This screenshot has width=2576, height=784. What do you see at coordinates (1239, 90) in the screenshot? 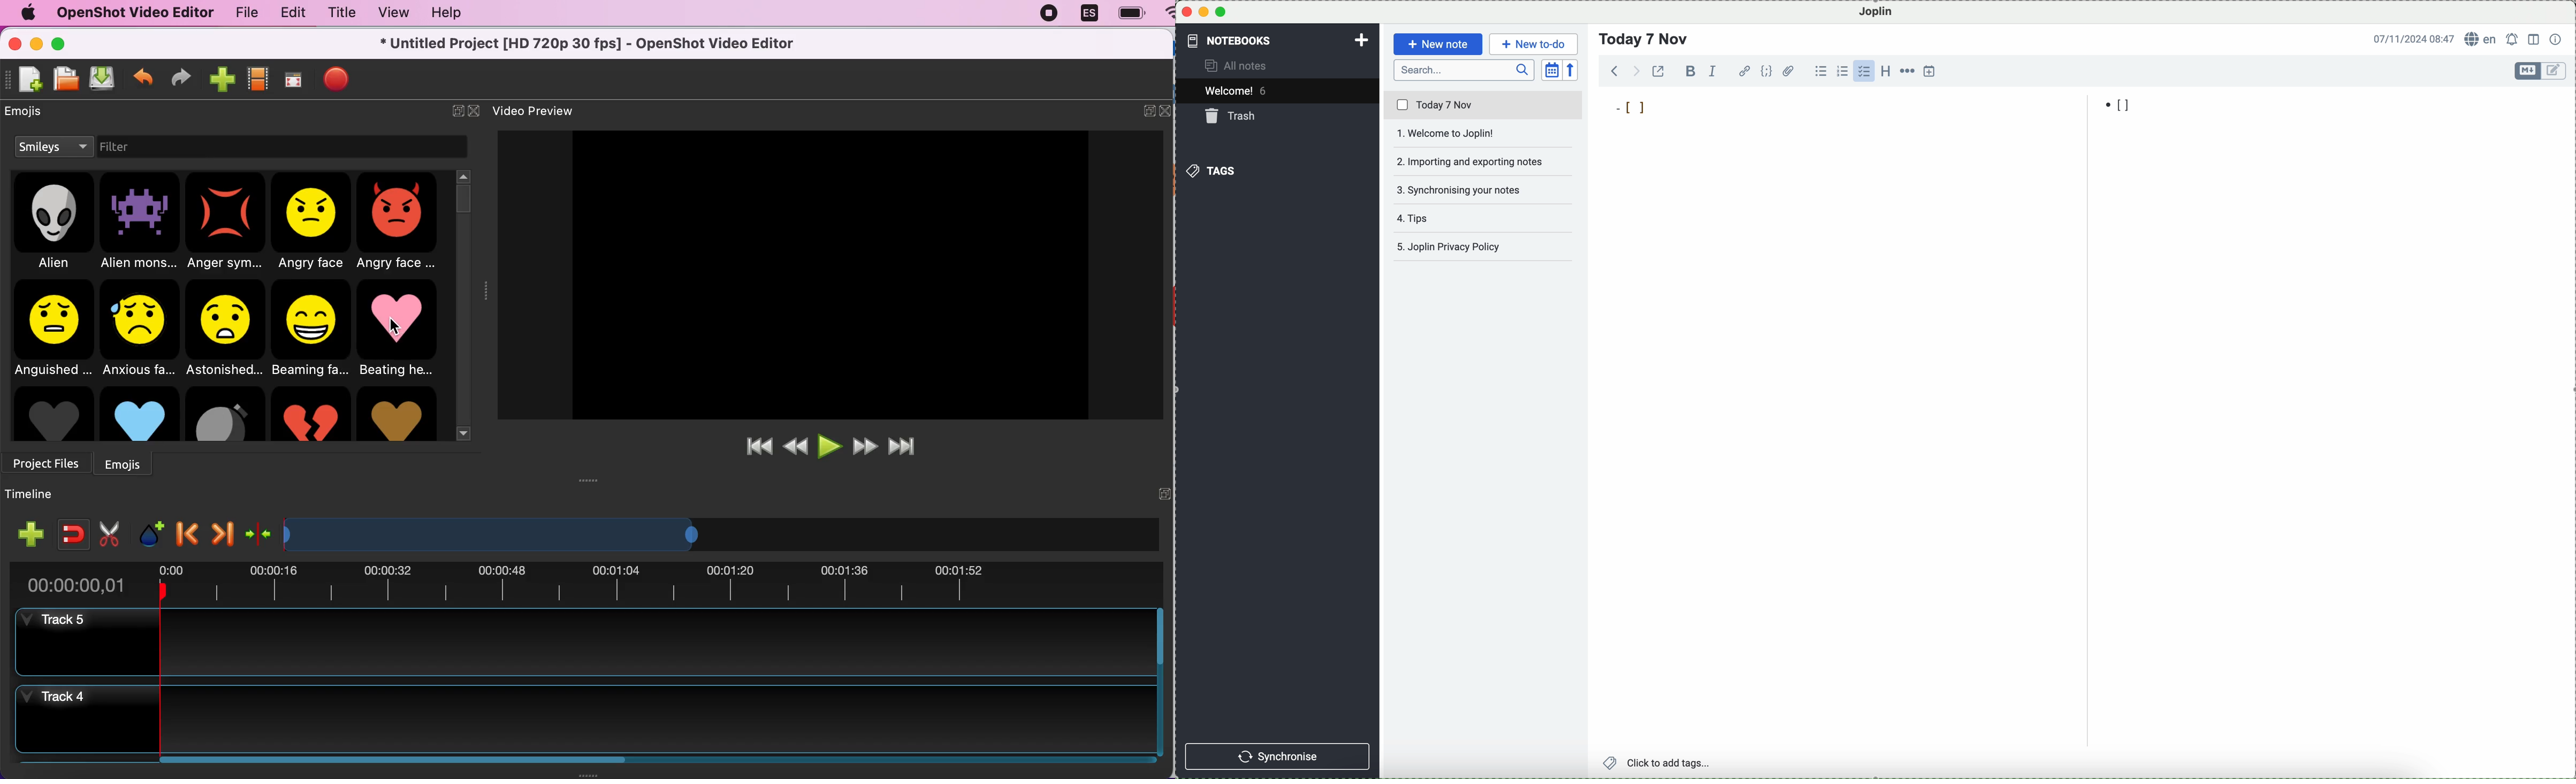
I see `welcome! 6` at bounding box center [1239, 90].